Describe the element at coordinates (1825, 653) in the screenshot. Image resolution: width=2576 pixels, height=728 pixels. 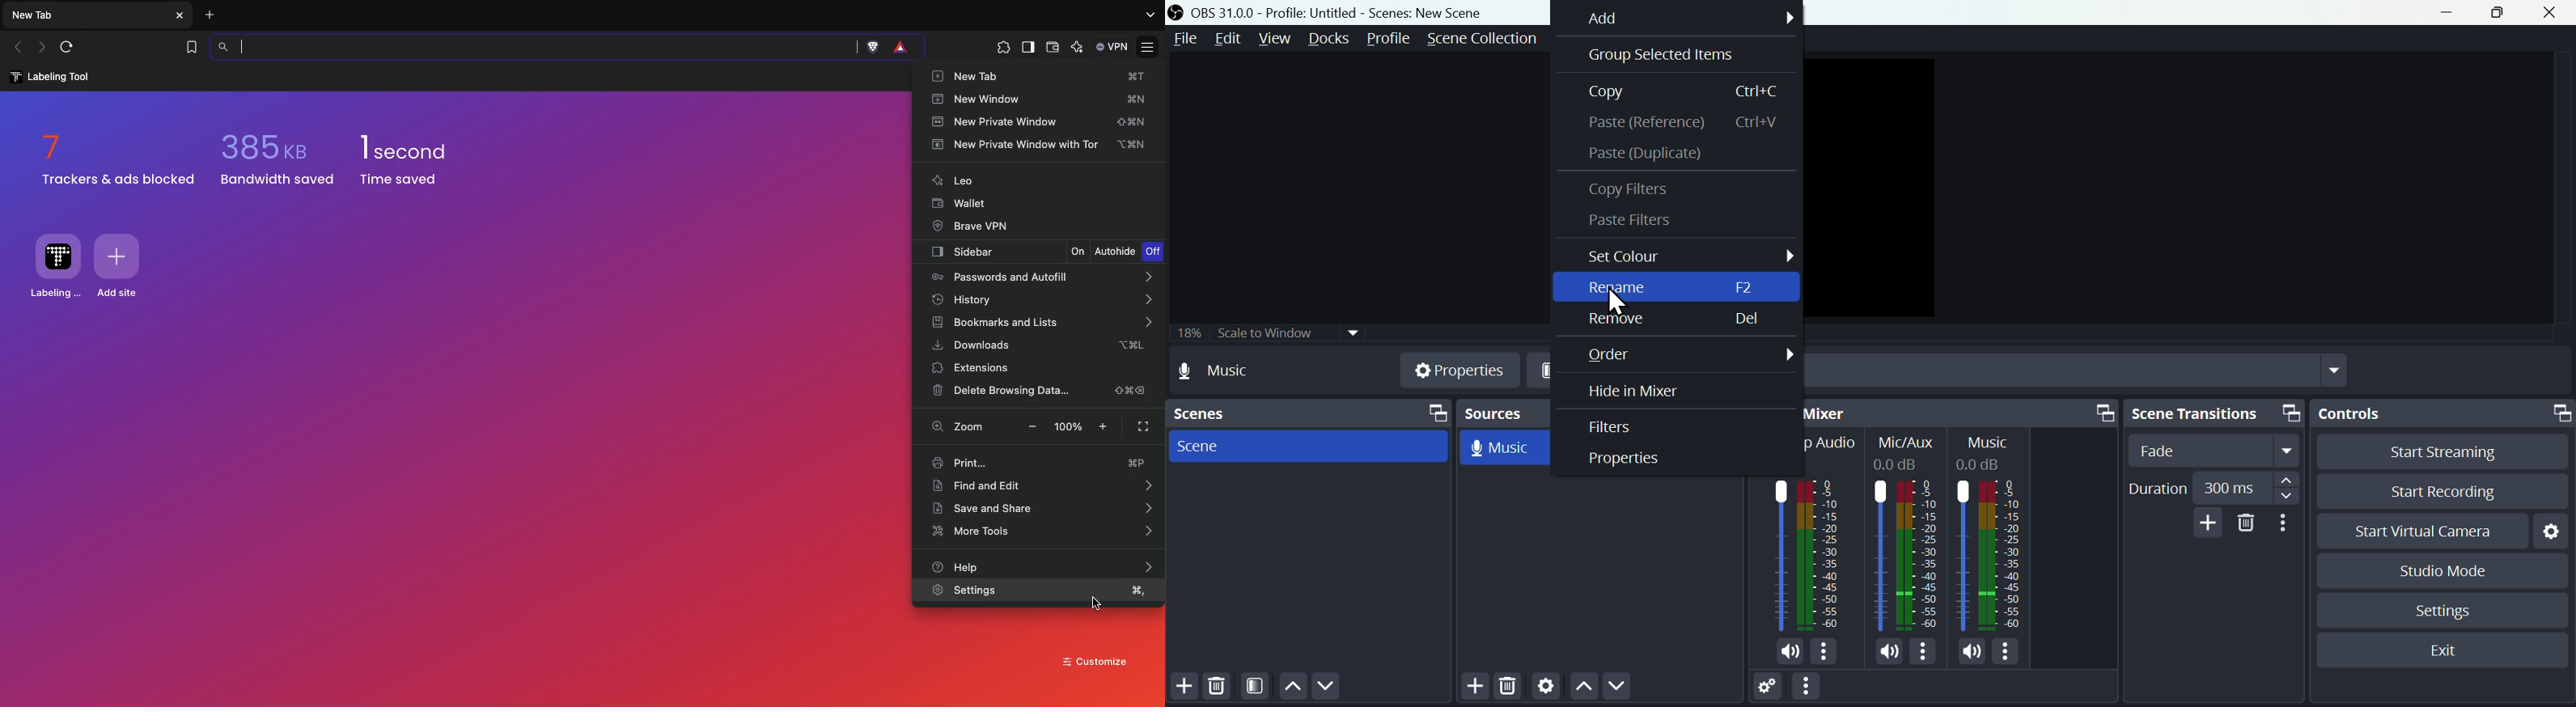
I see `Options` at that location.